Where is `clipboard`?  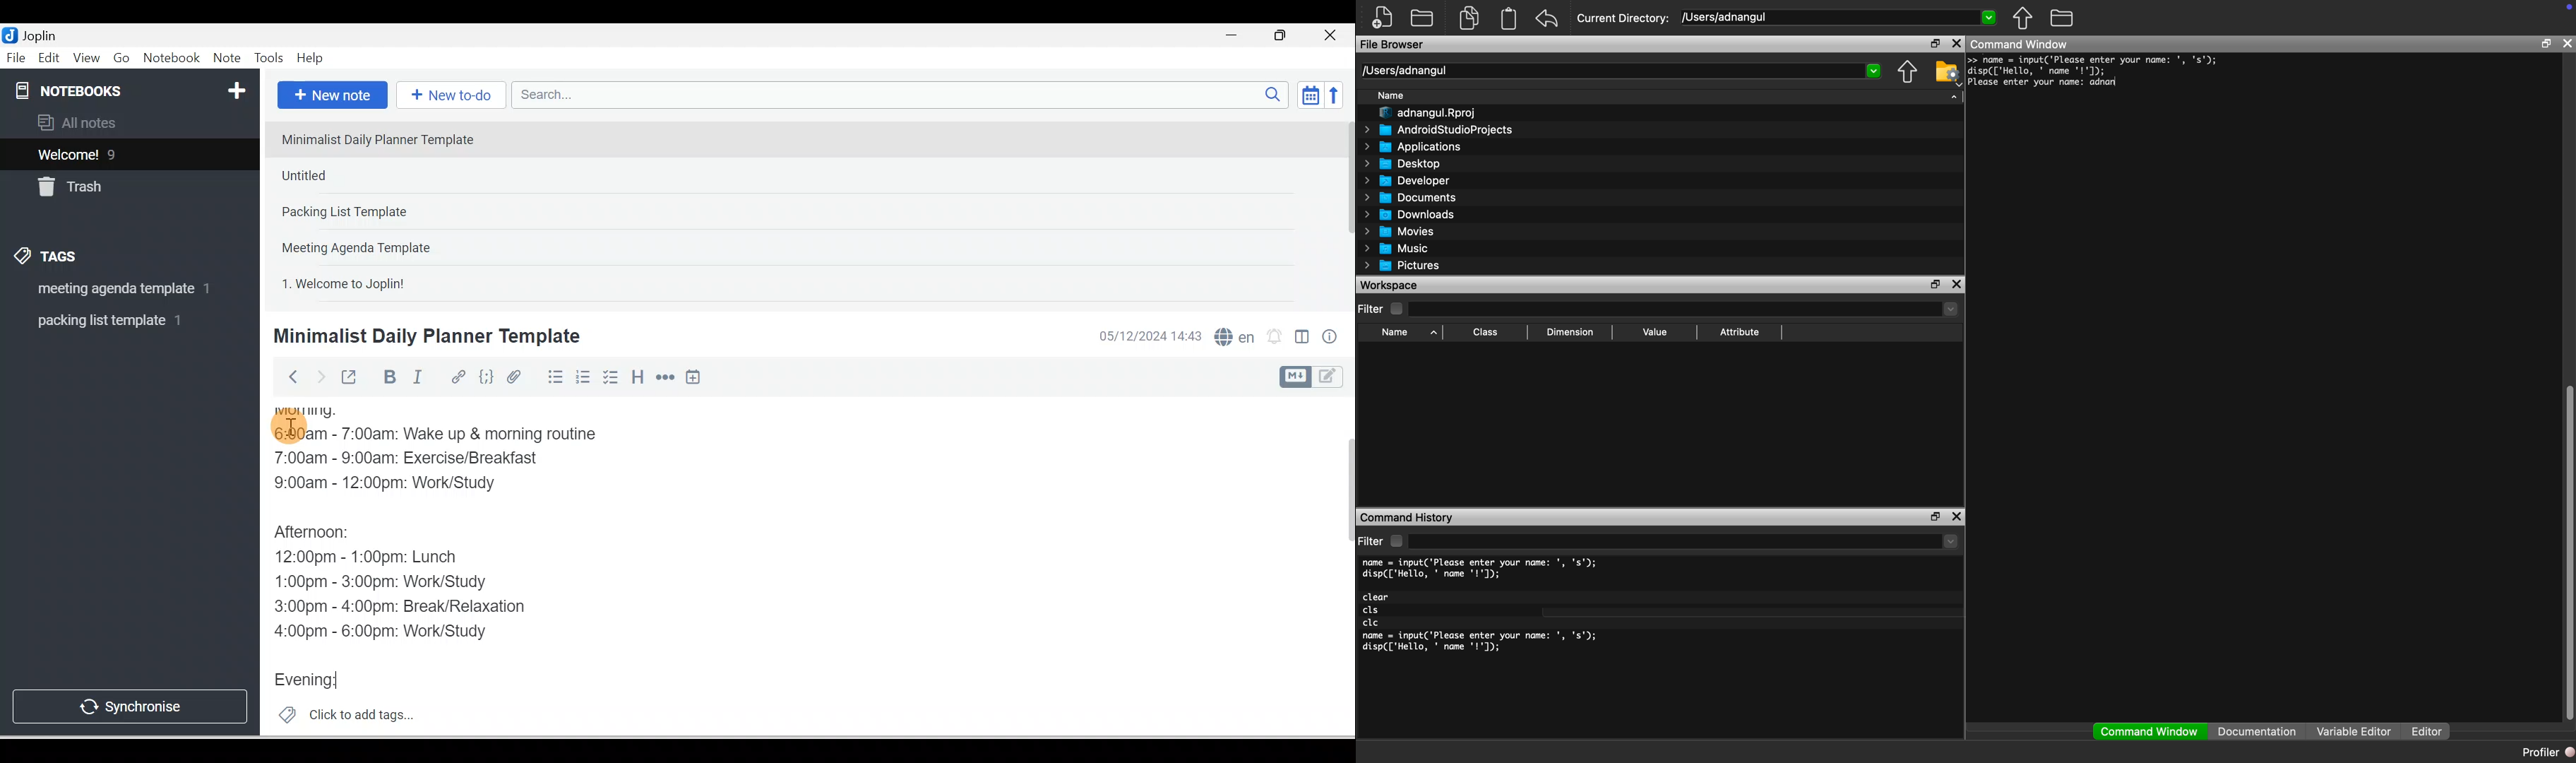 clipboard is located at coordinates (1509, 18).